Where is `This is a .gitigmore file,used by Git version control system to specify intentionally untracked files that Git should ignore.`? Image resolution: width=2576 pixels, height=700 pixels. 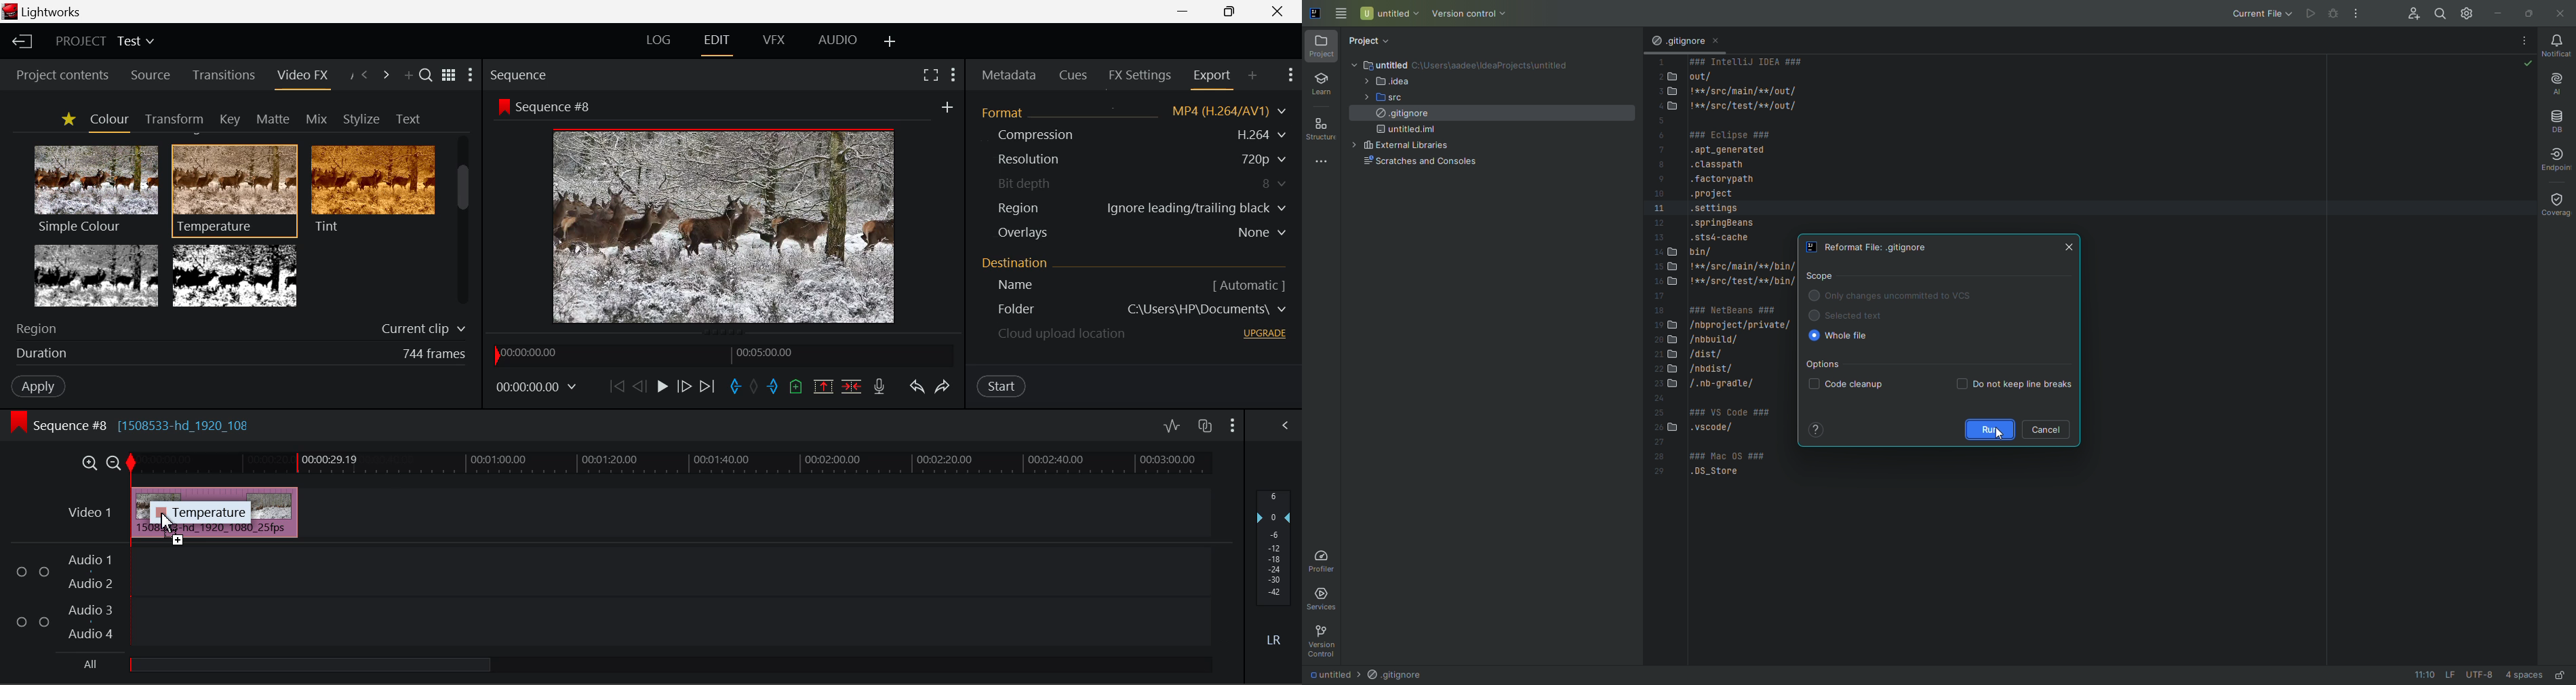
This is a .gitigmore file,used by Git version control system to specify intentionally untracked files that Git should ignore. is located at coordinates (1720, 278).